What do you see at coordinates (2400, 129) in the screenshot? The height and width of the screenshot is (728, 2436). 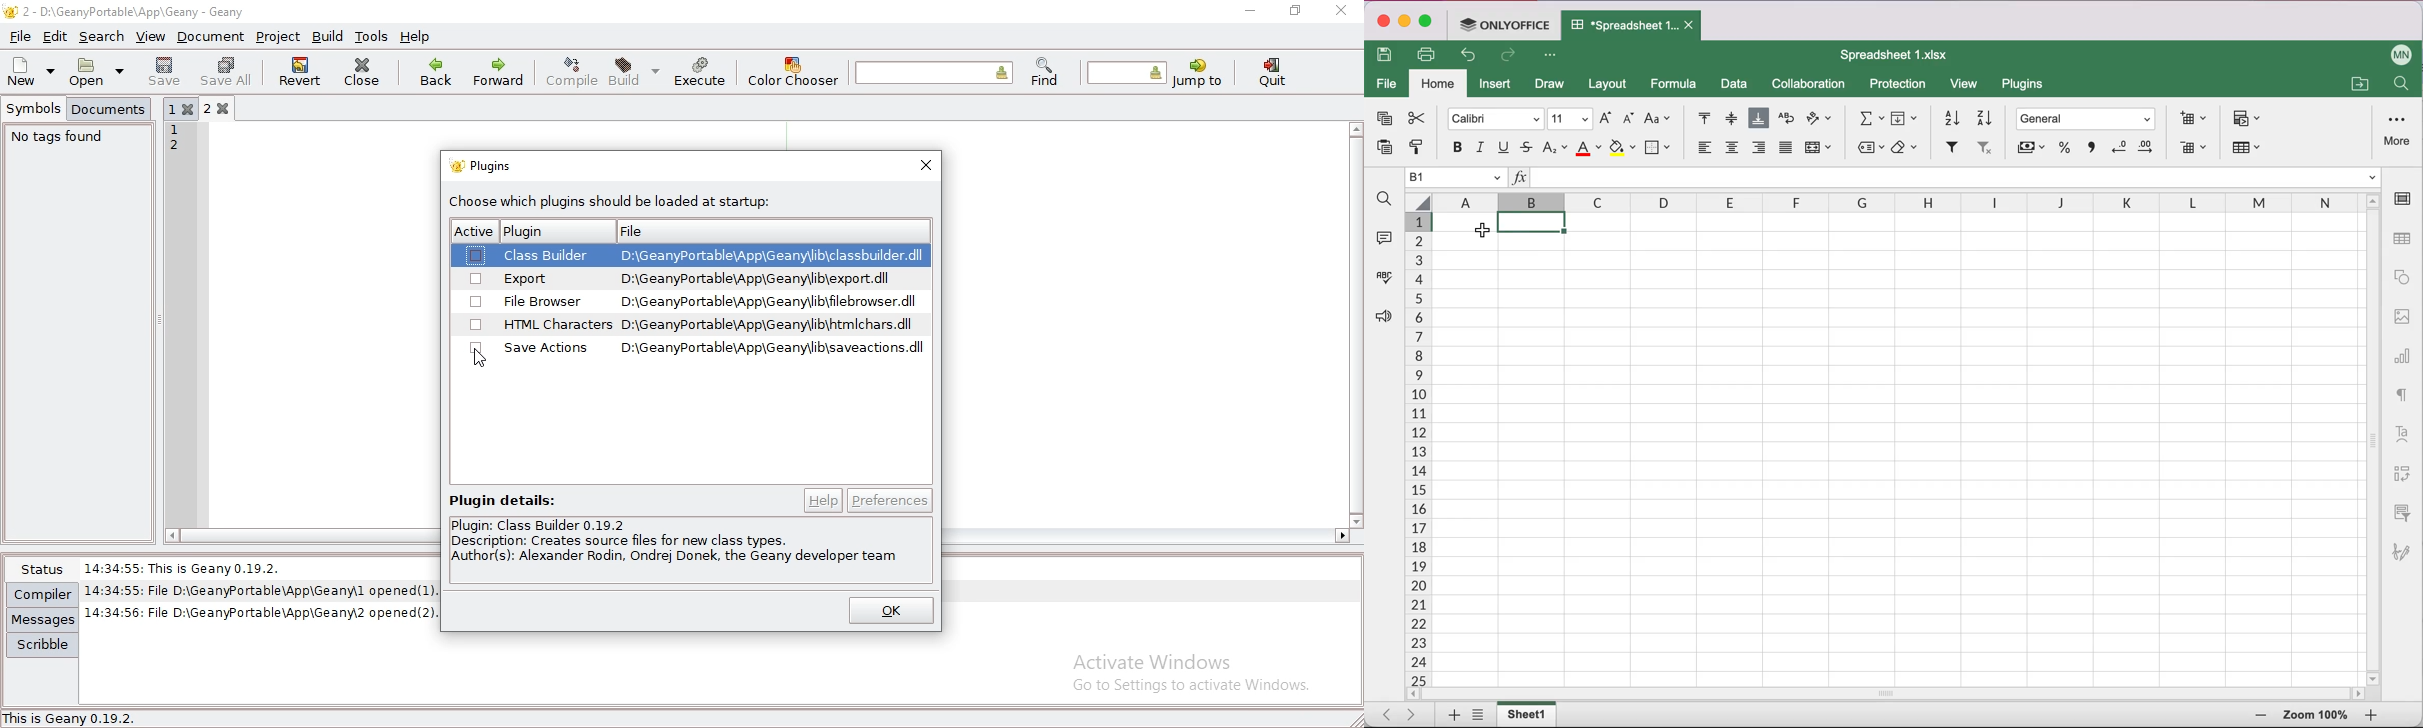 I see `more` at bounding box center [2400, 129].